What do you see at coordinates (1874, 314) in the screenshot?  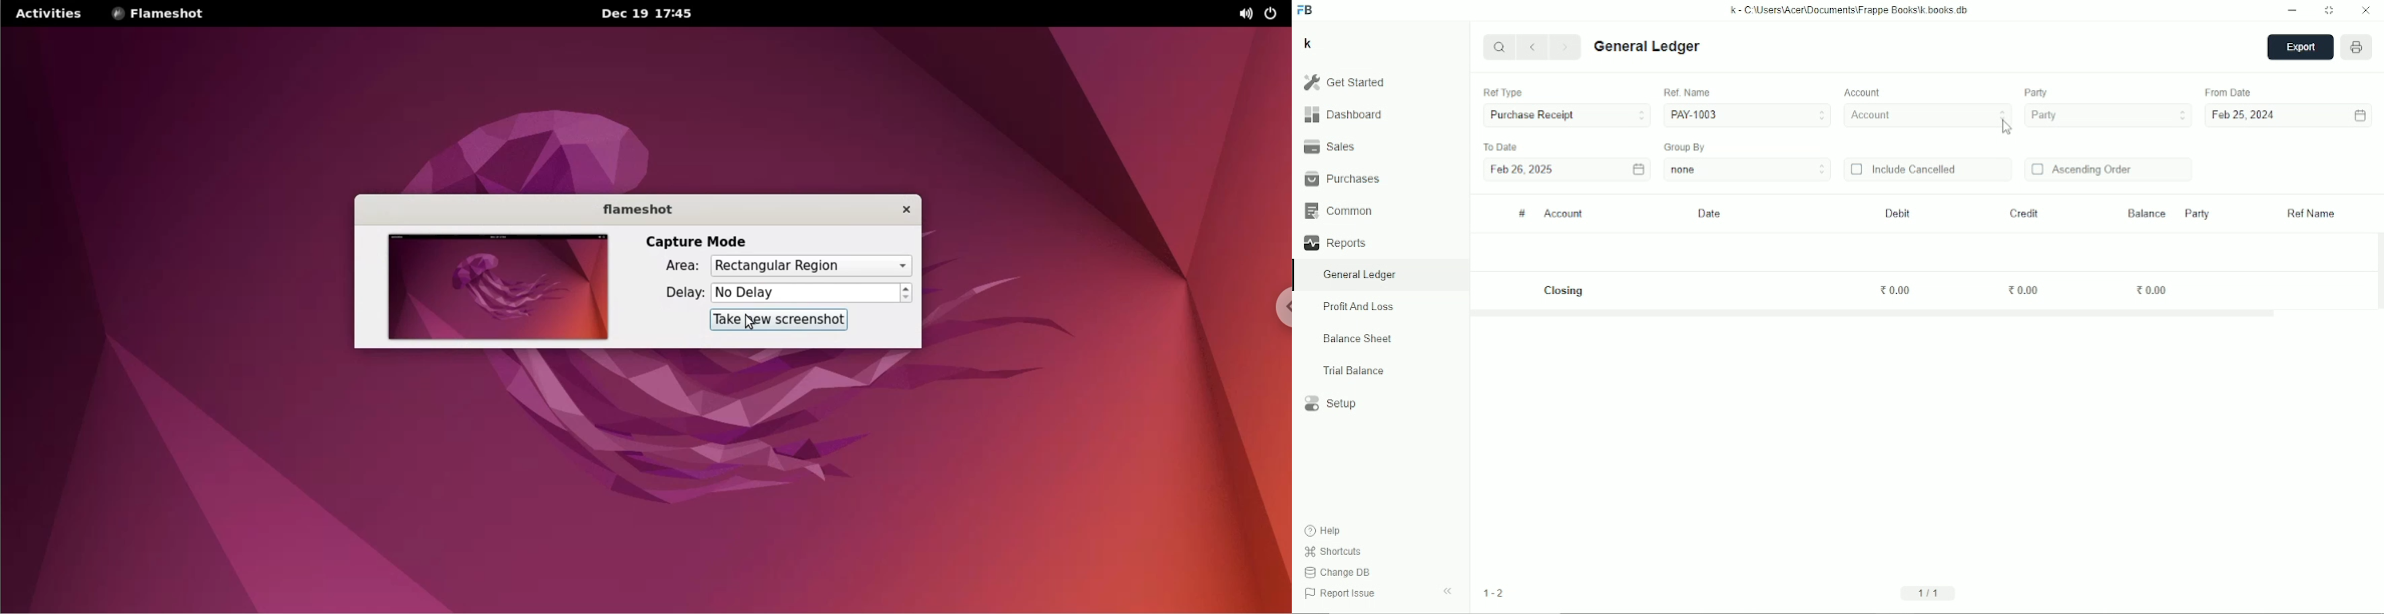 I see `Horizontal scrollbar` at bounding box center [1874, 314].